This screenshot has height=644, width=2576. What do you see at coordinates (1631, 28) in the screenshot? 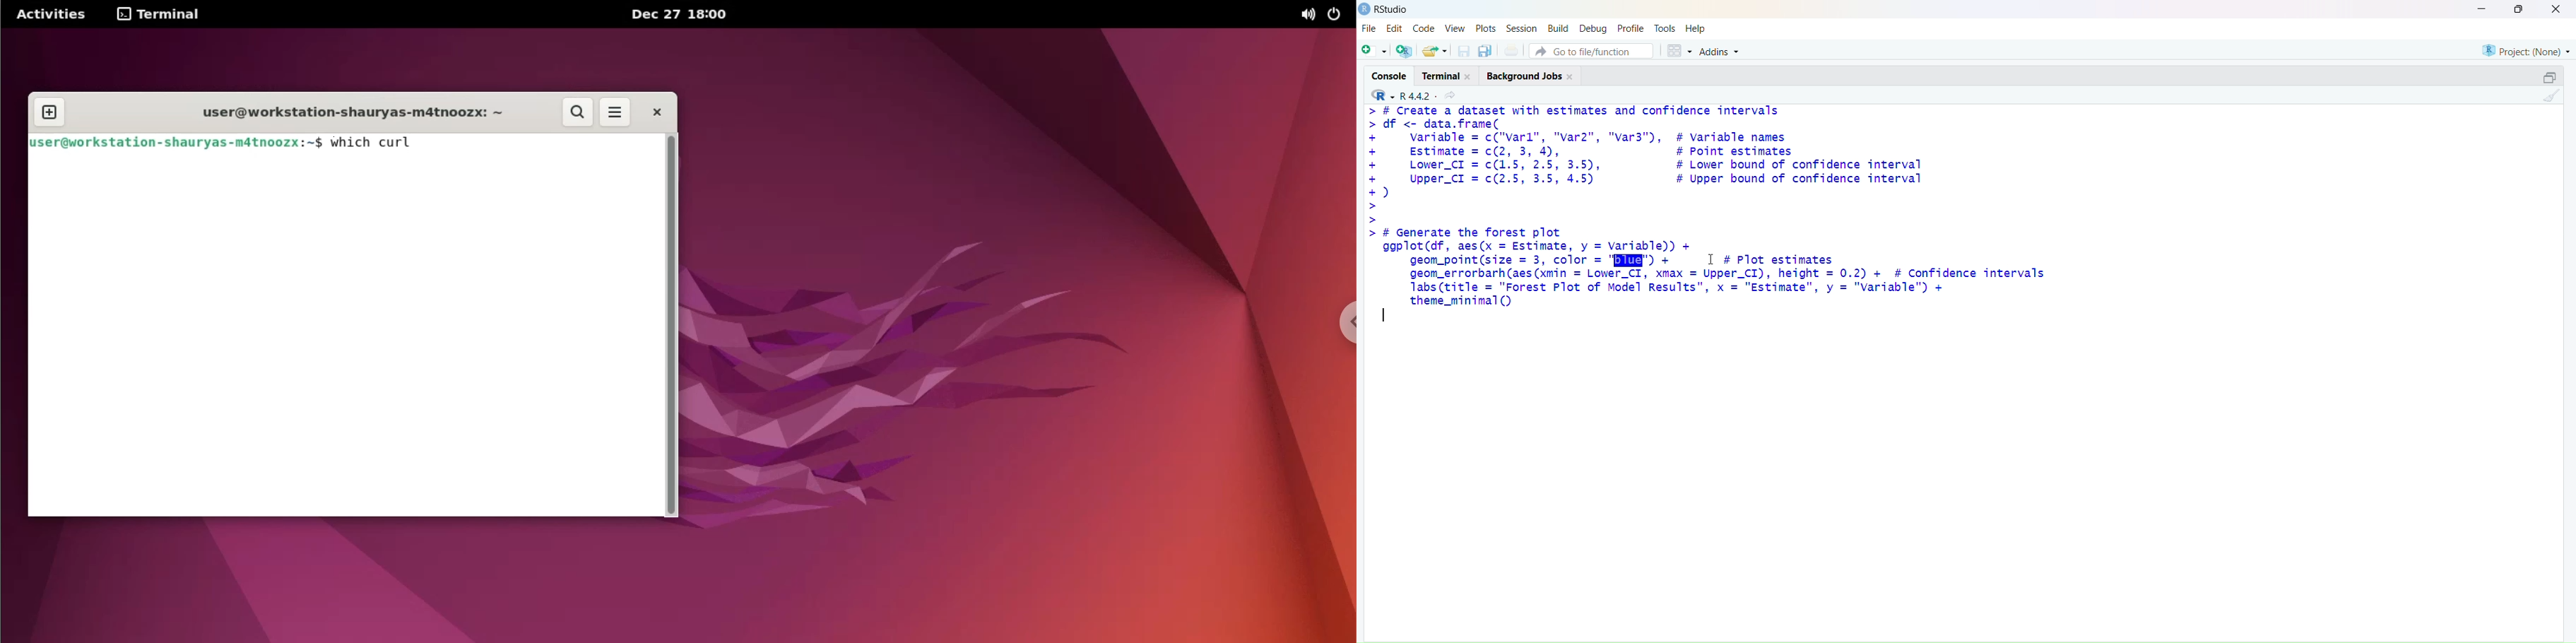
I see `Profile` at bounding box center [1631, 28].